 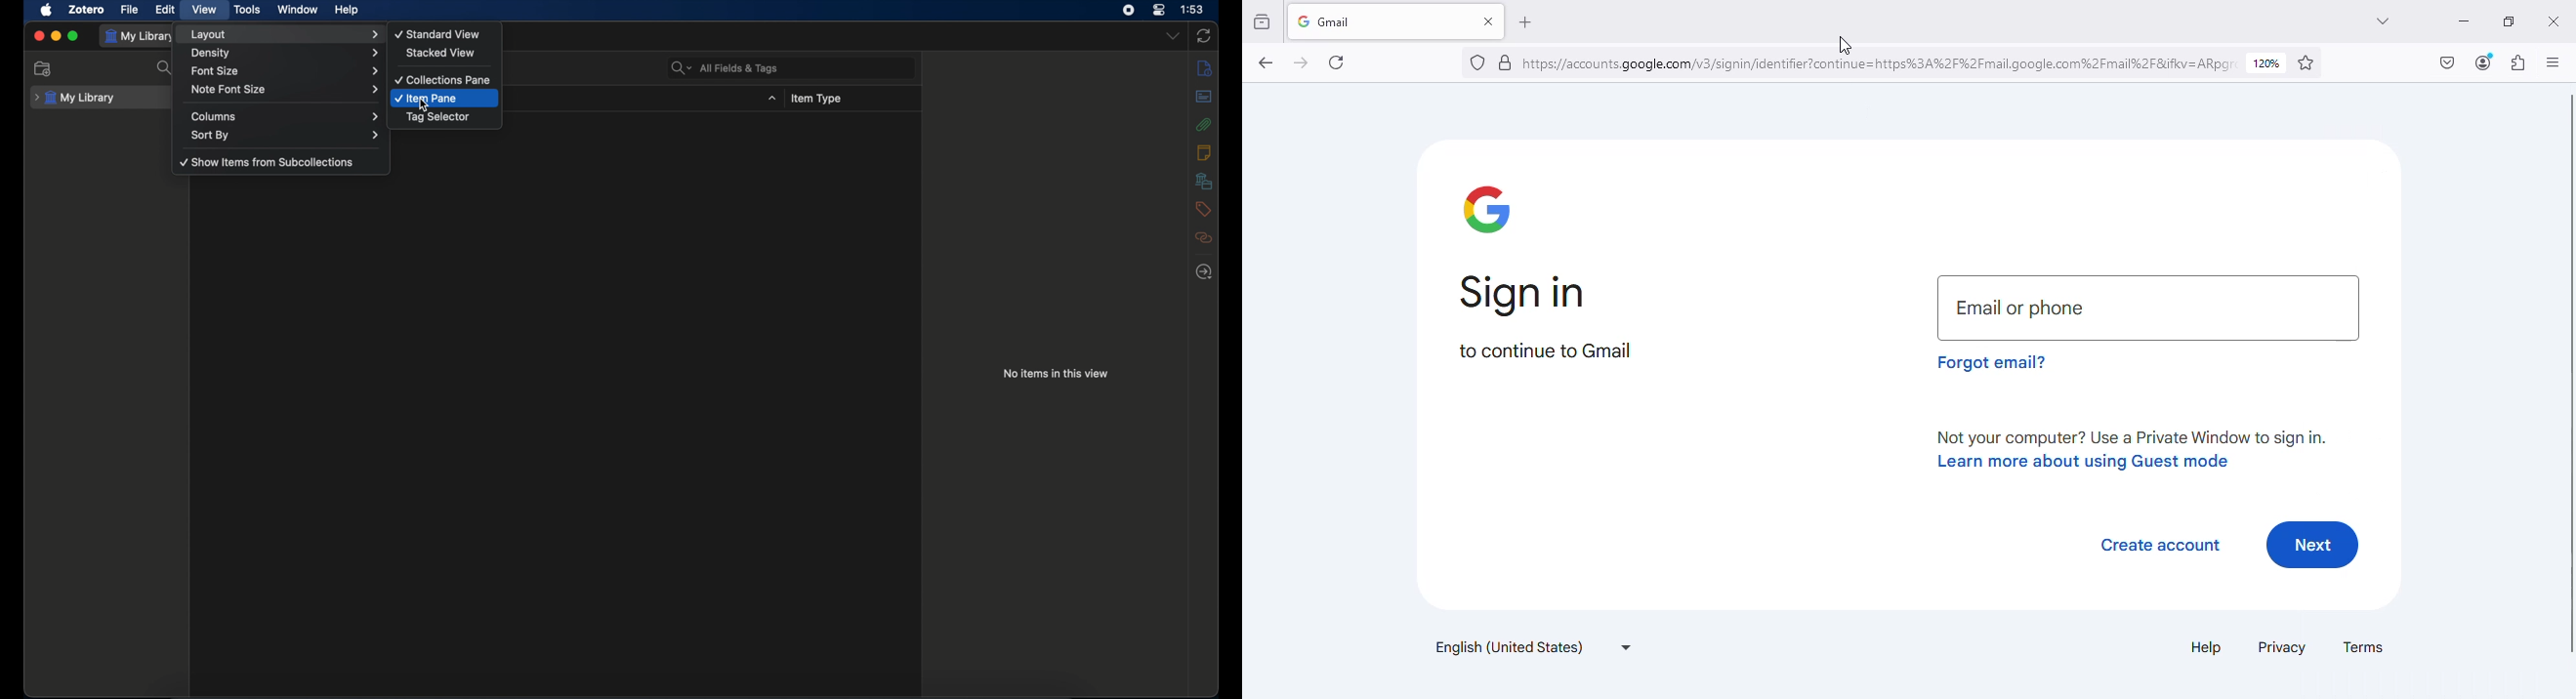 What do you see at coordinates (1547, 316) in the screenshot?
I see `sign in to continue to Gmail` at bounding box center [1547, 316].